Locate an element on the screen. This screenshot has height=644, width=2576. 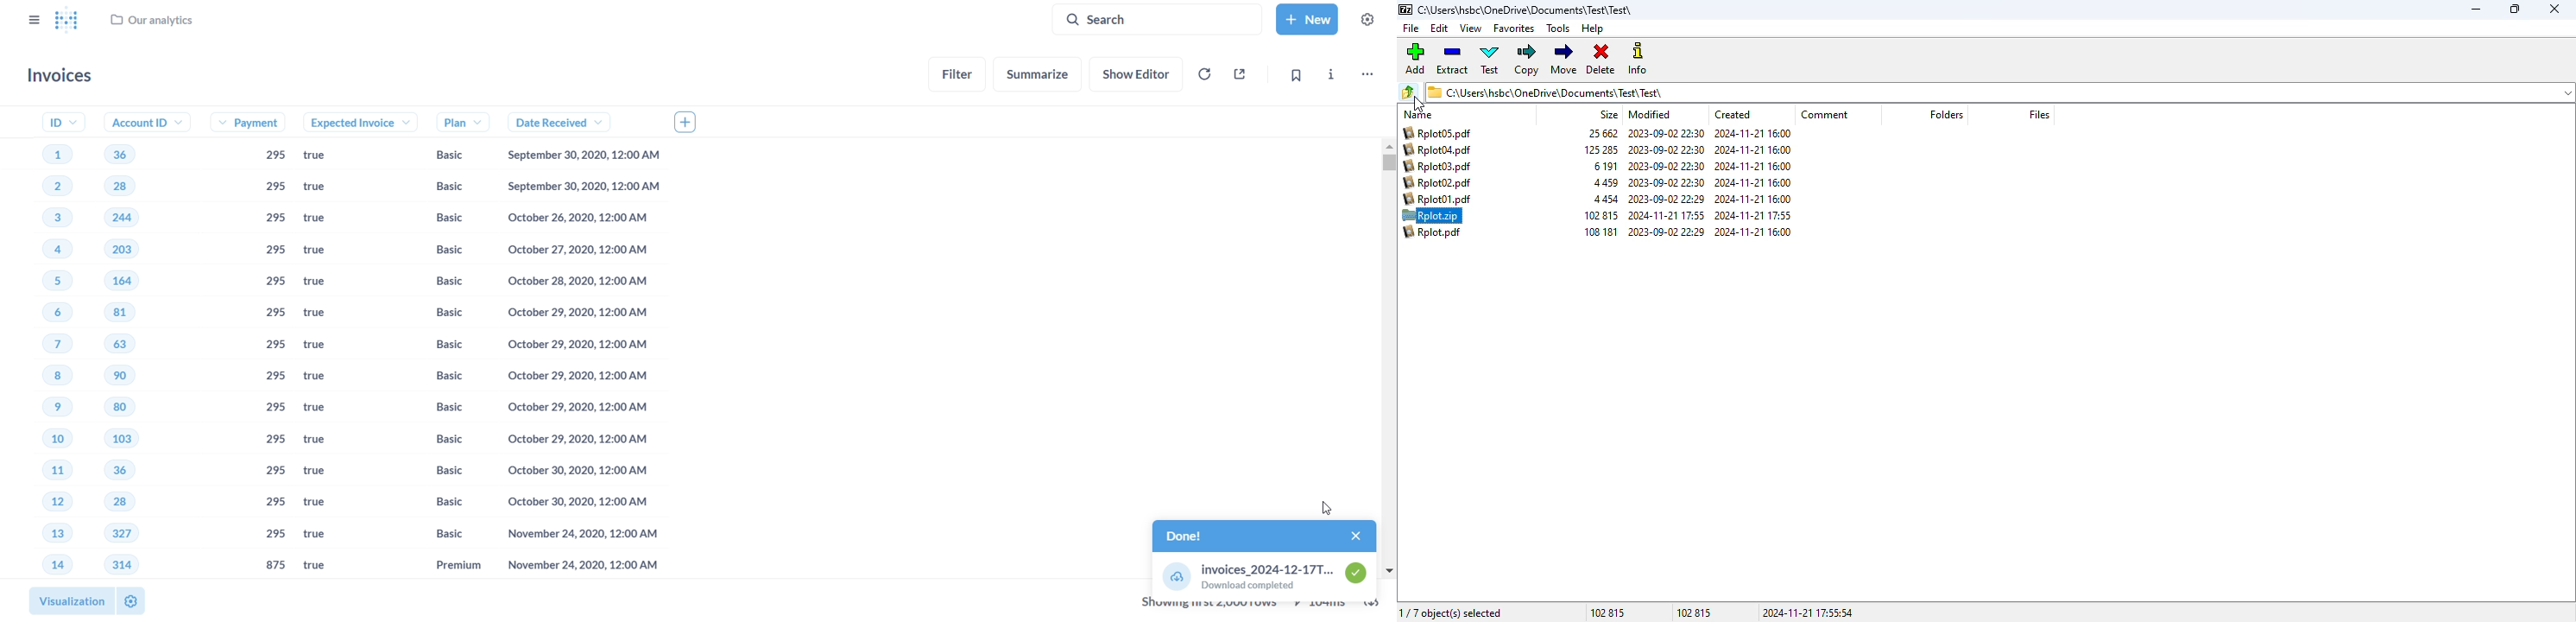
2024-11-21 16:00 is located at coordinates (1753, 166).